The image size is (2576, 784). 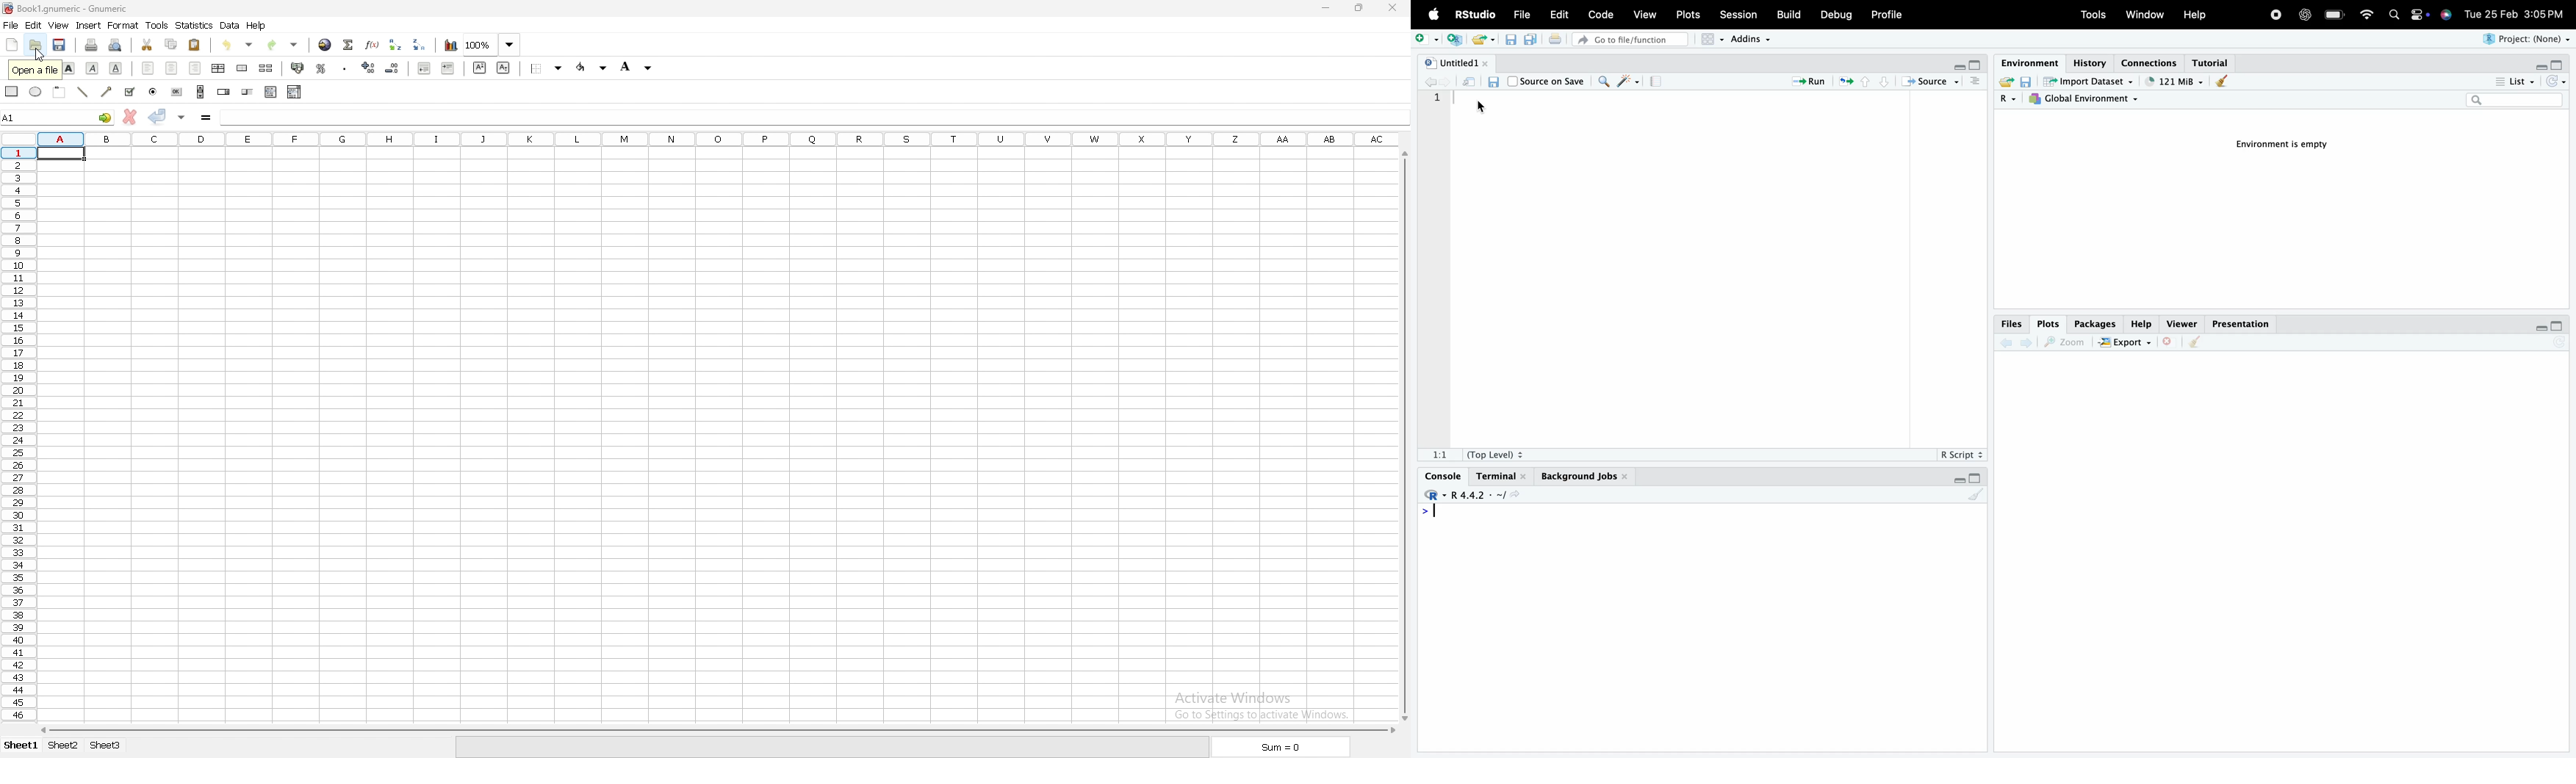 What do you see at coordinates (1481, 107) in the screenshot?
I see `Cursor` at bounding box center [1481, 107].